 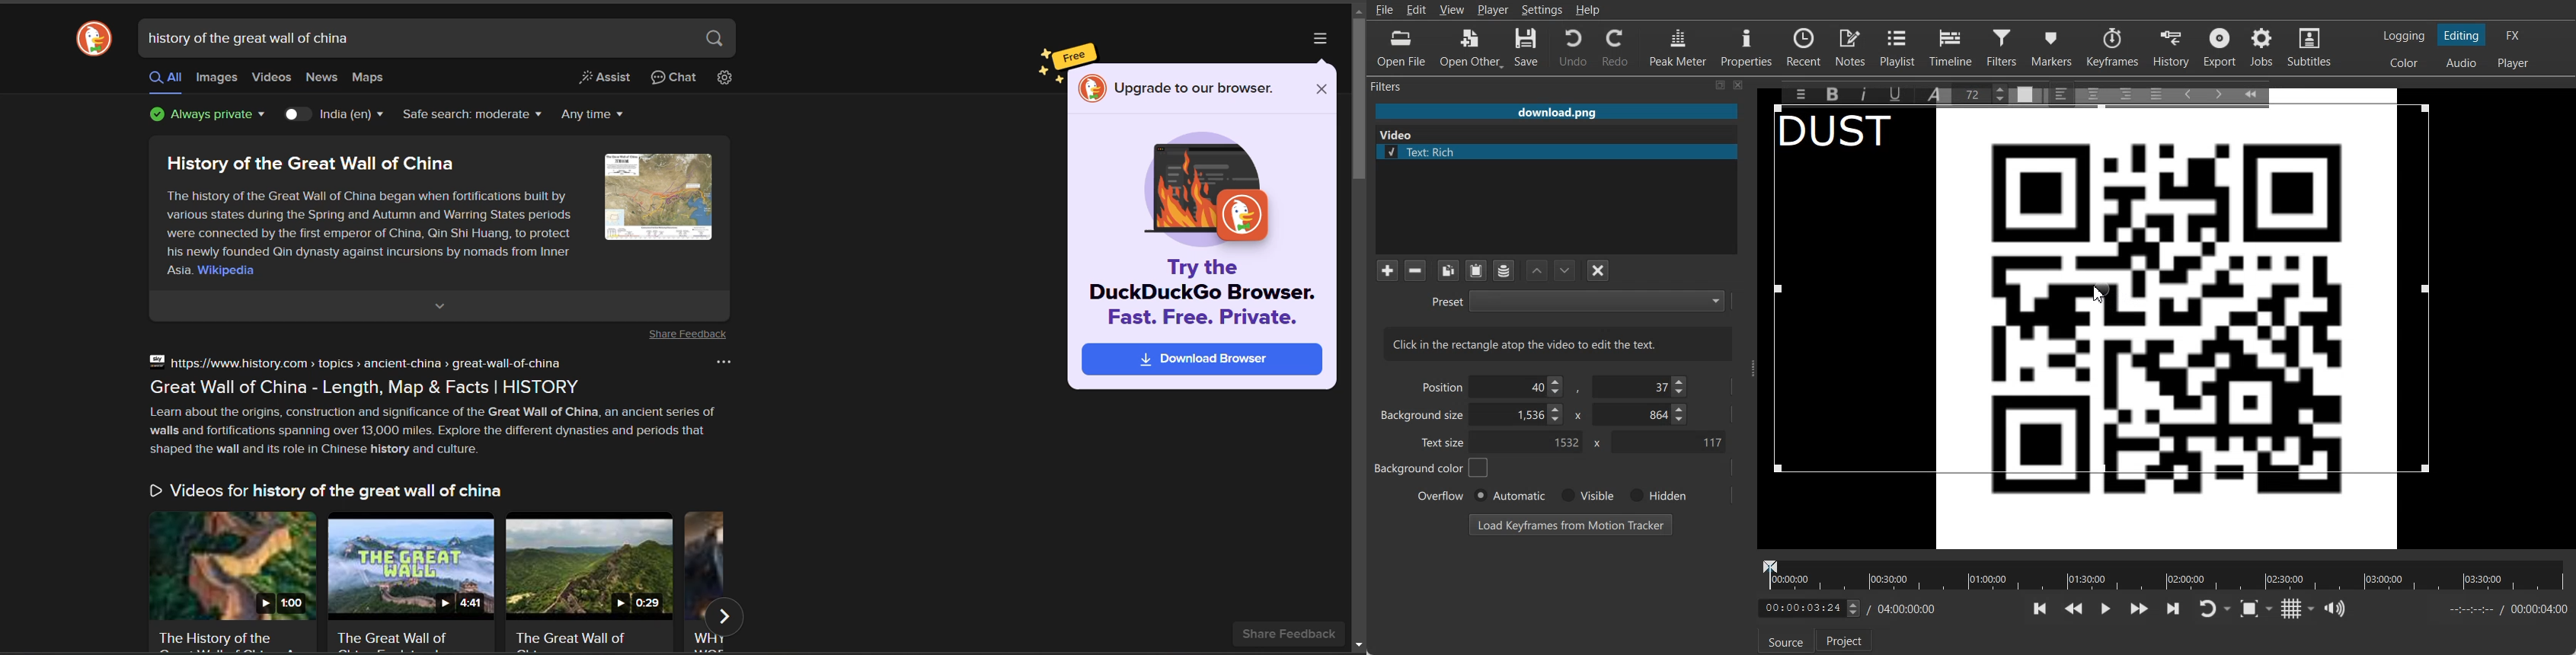 I want to click on Skip to the next point, so click(x=2172, y=608).